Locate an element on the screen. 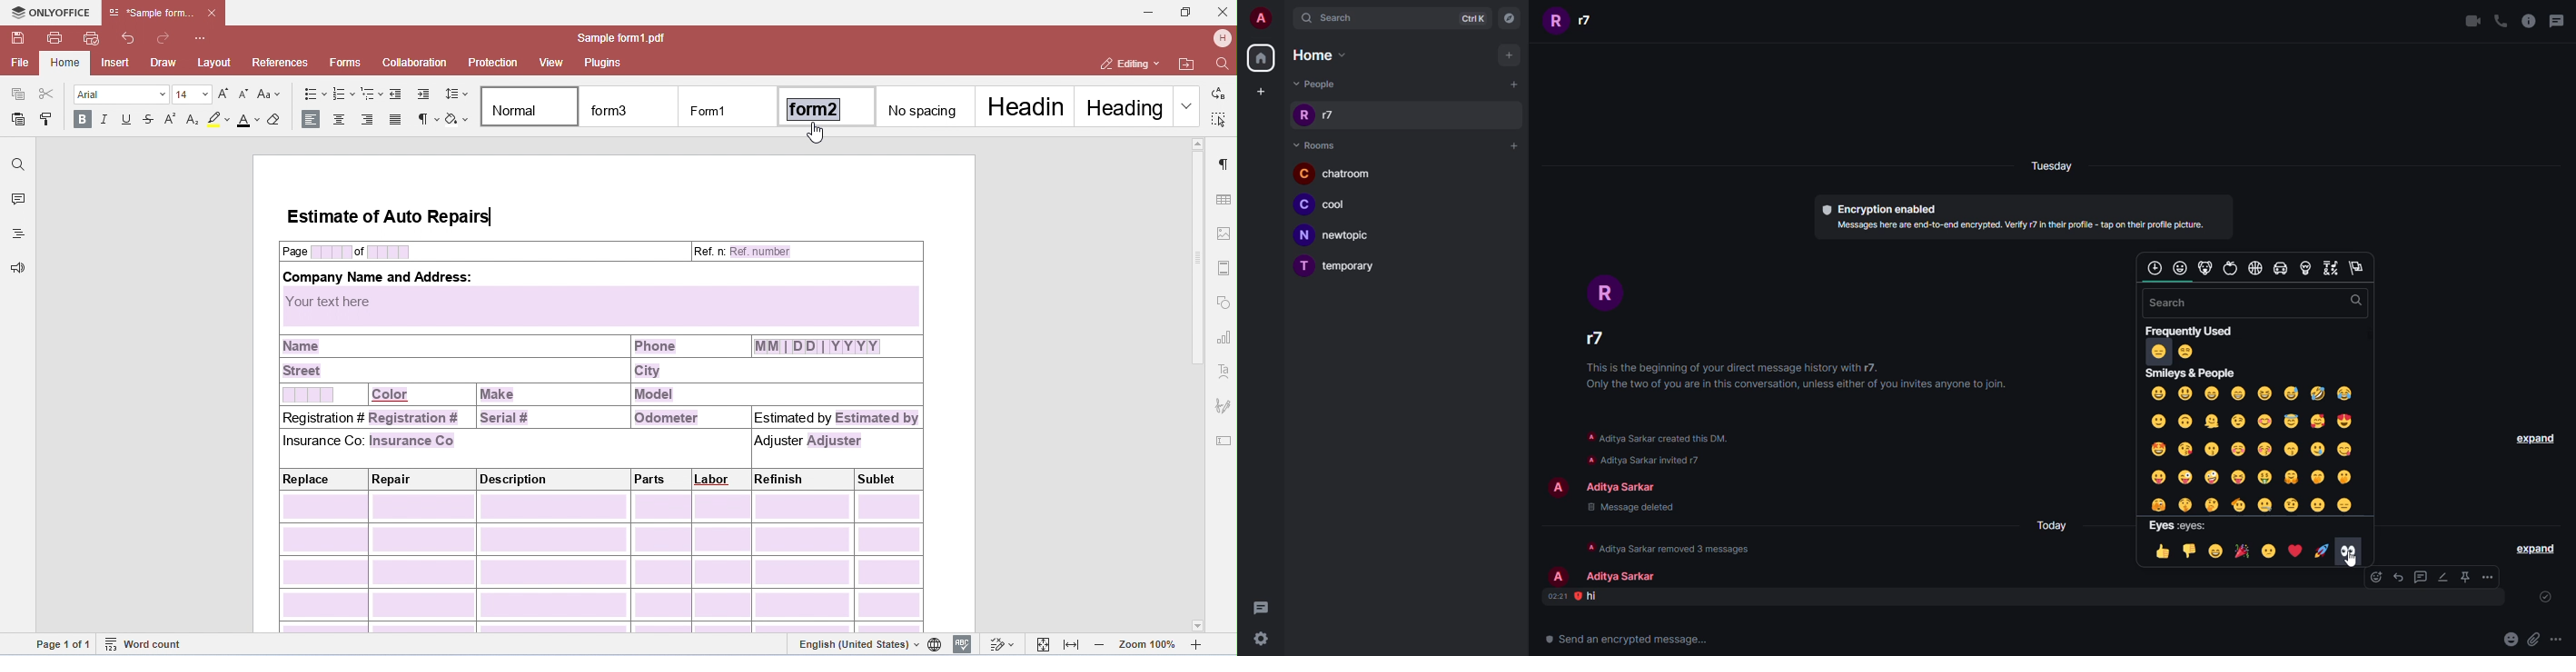  frequently used is located at coordinates (2193, 331).